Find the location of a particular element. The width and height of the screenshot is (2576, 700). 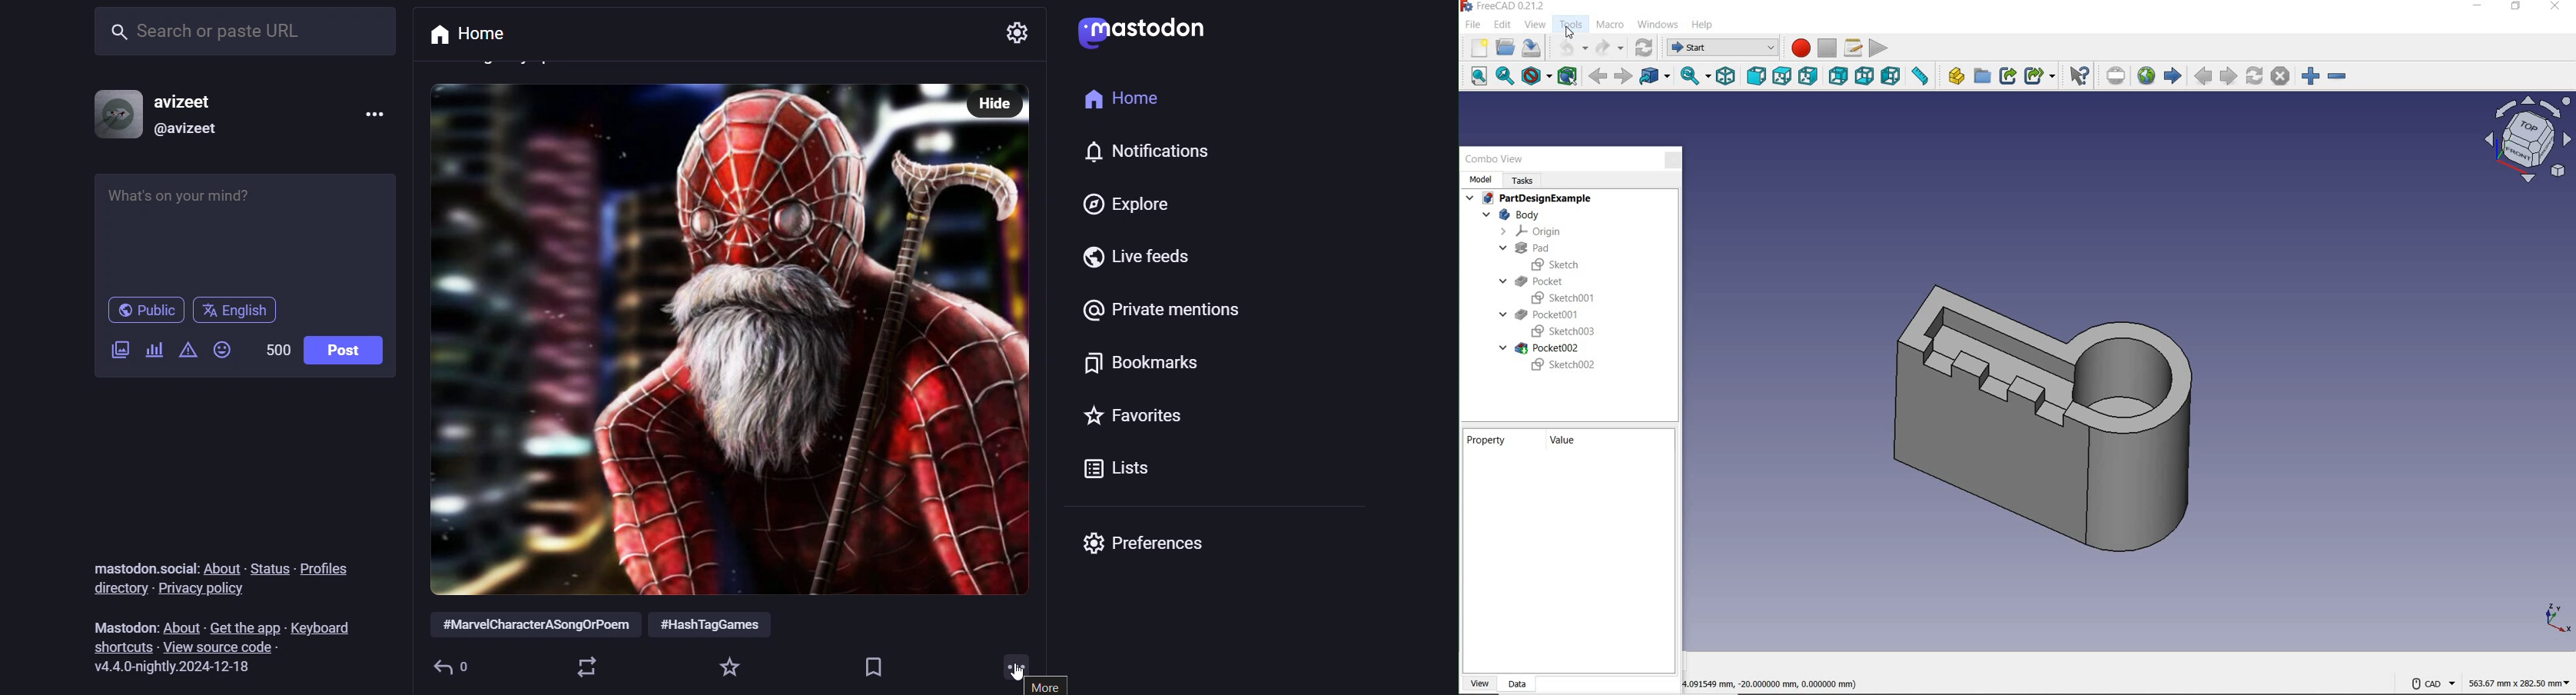

Macro recording is located at coordinates (1797, 48).